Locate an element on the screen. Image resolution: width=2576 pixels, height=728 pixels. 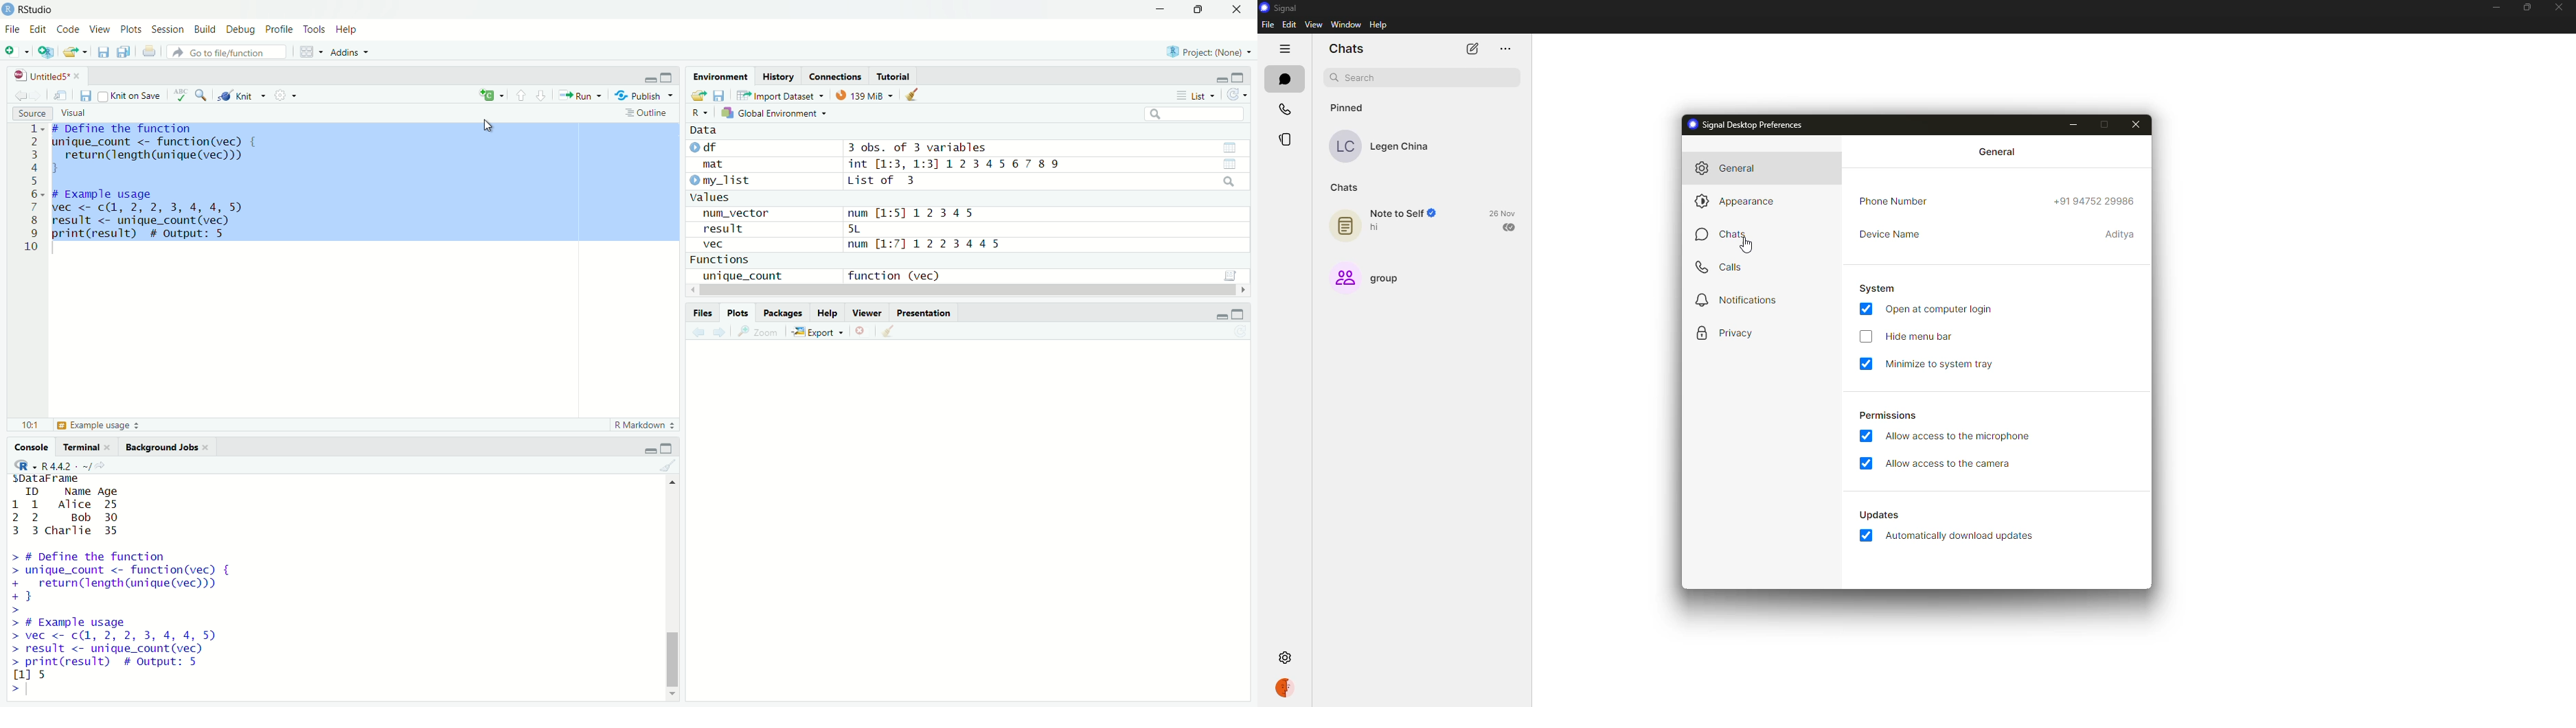
Visual is located at coordinates (75, 113).